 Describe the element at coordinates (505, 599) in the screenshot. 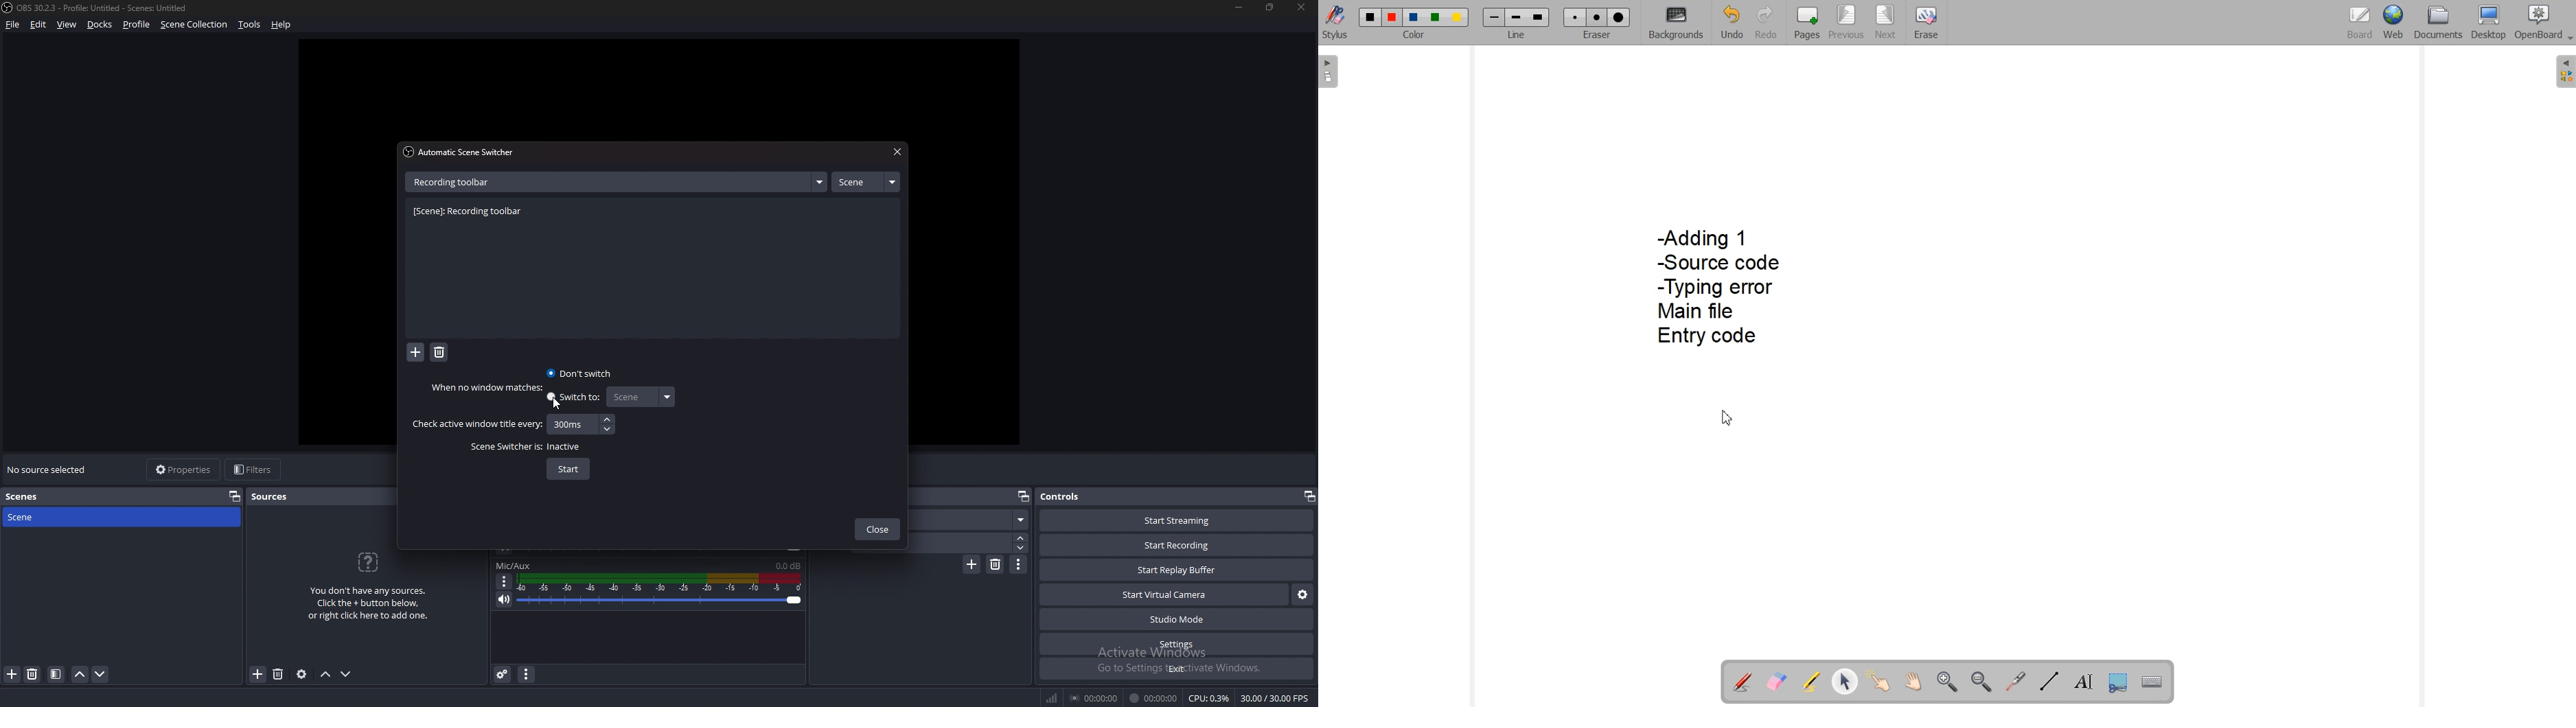

I see `mute` at that location.